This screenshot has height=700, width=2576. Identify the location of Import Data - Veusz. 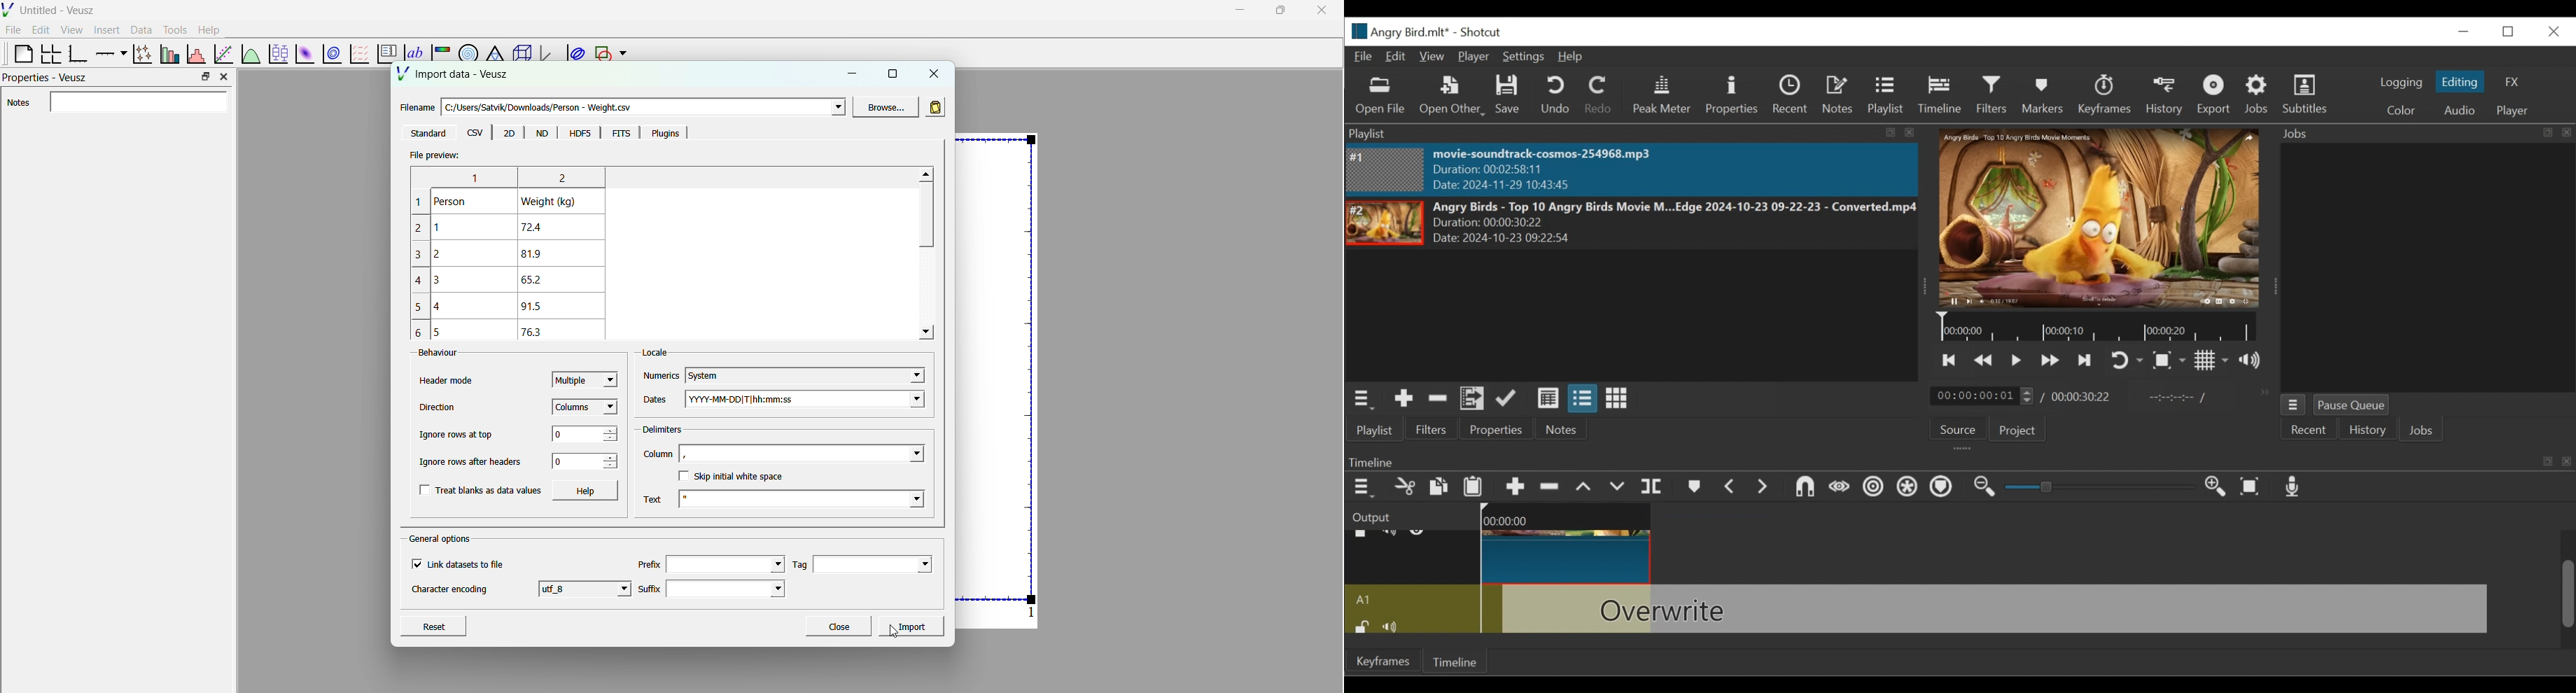
(455, 76).